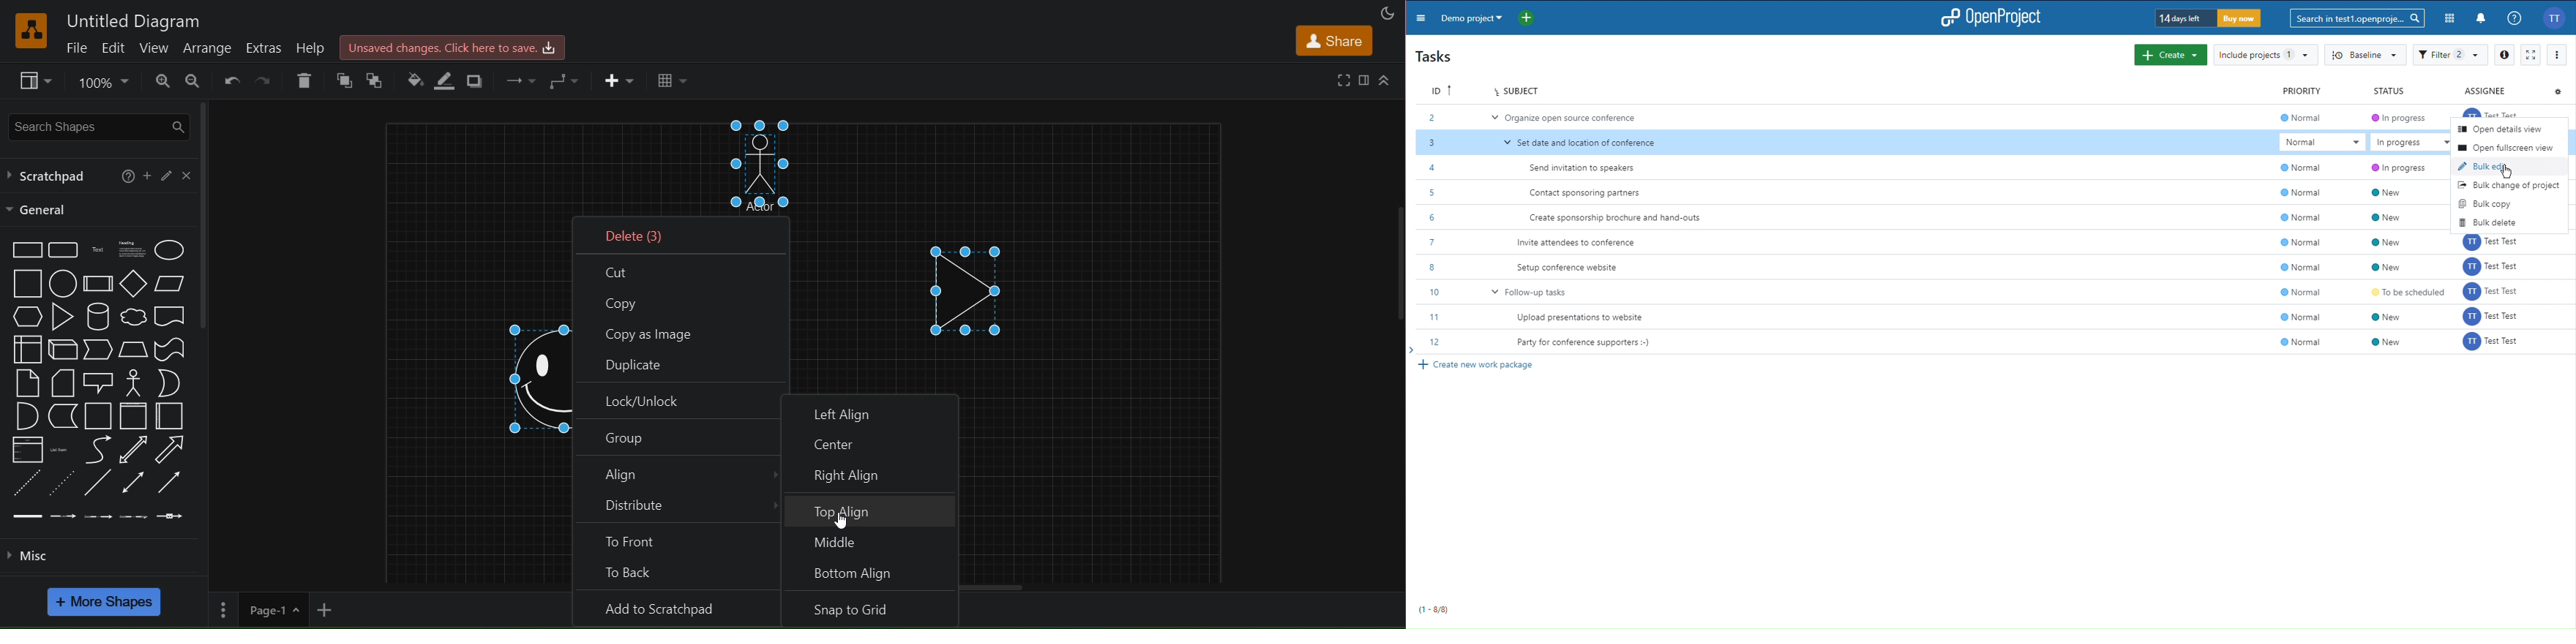 The image size is (2576, 644). I want to click on view, so click(34, 79).